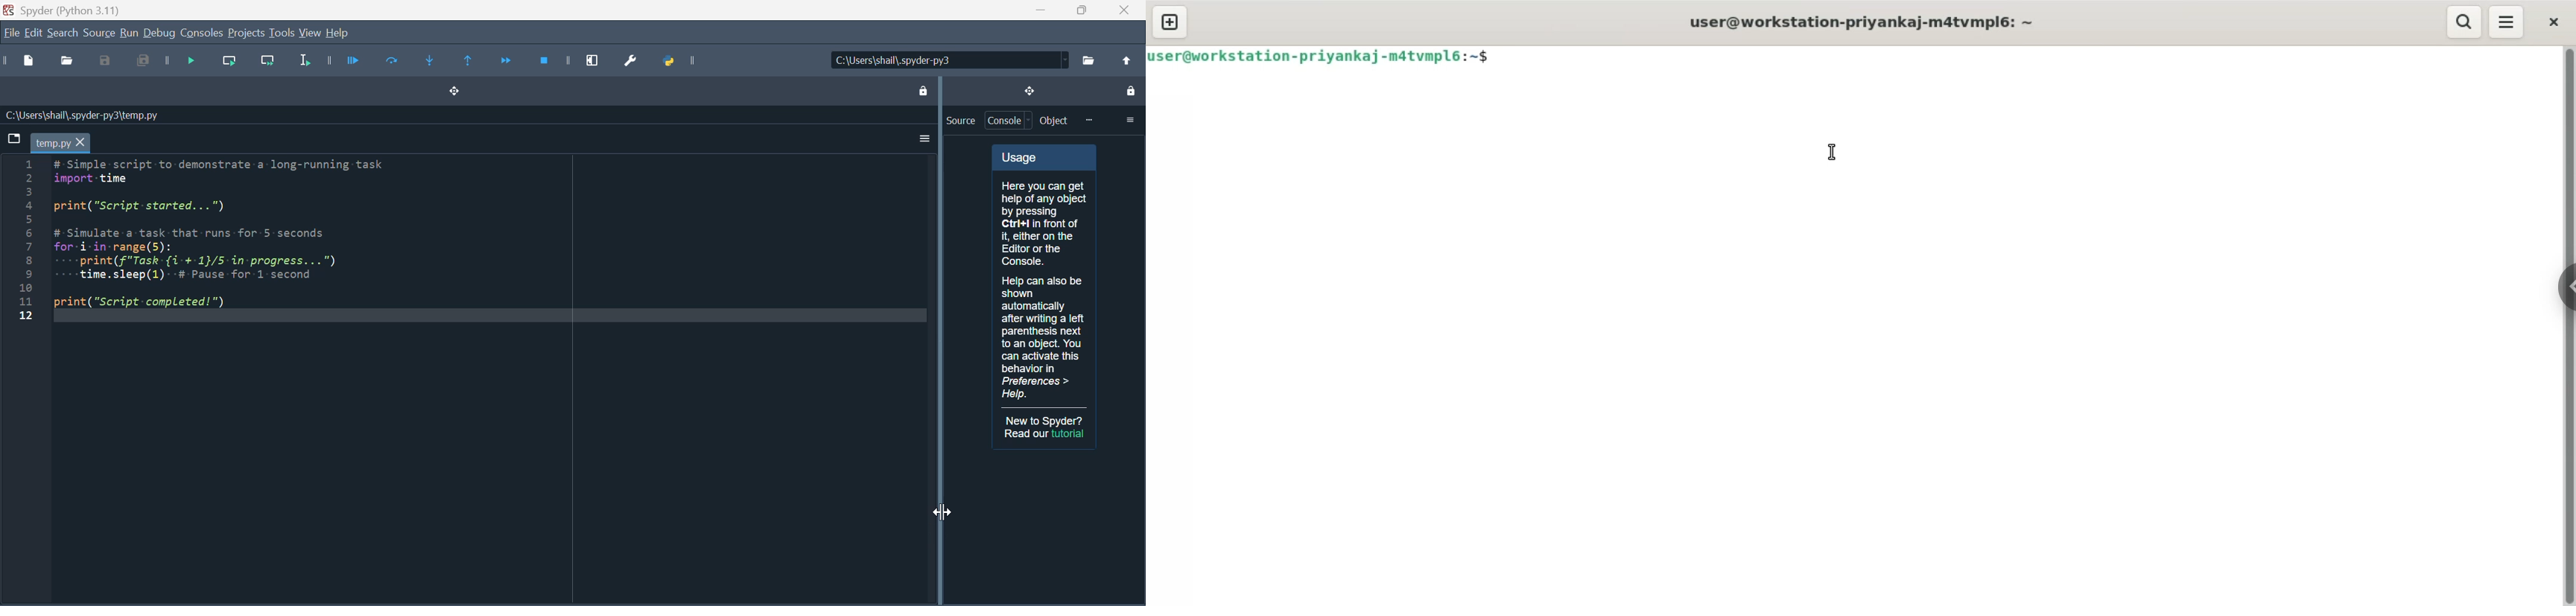 The width and height of the screenshot is (2576, 616). What do you see at coordinates (60, 143) in the screenshot?
I see `temp.py` at bounding box center [60, 143].